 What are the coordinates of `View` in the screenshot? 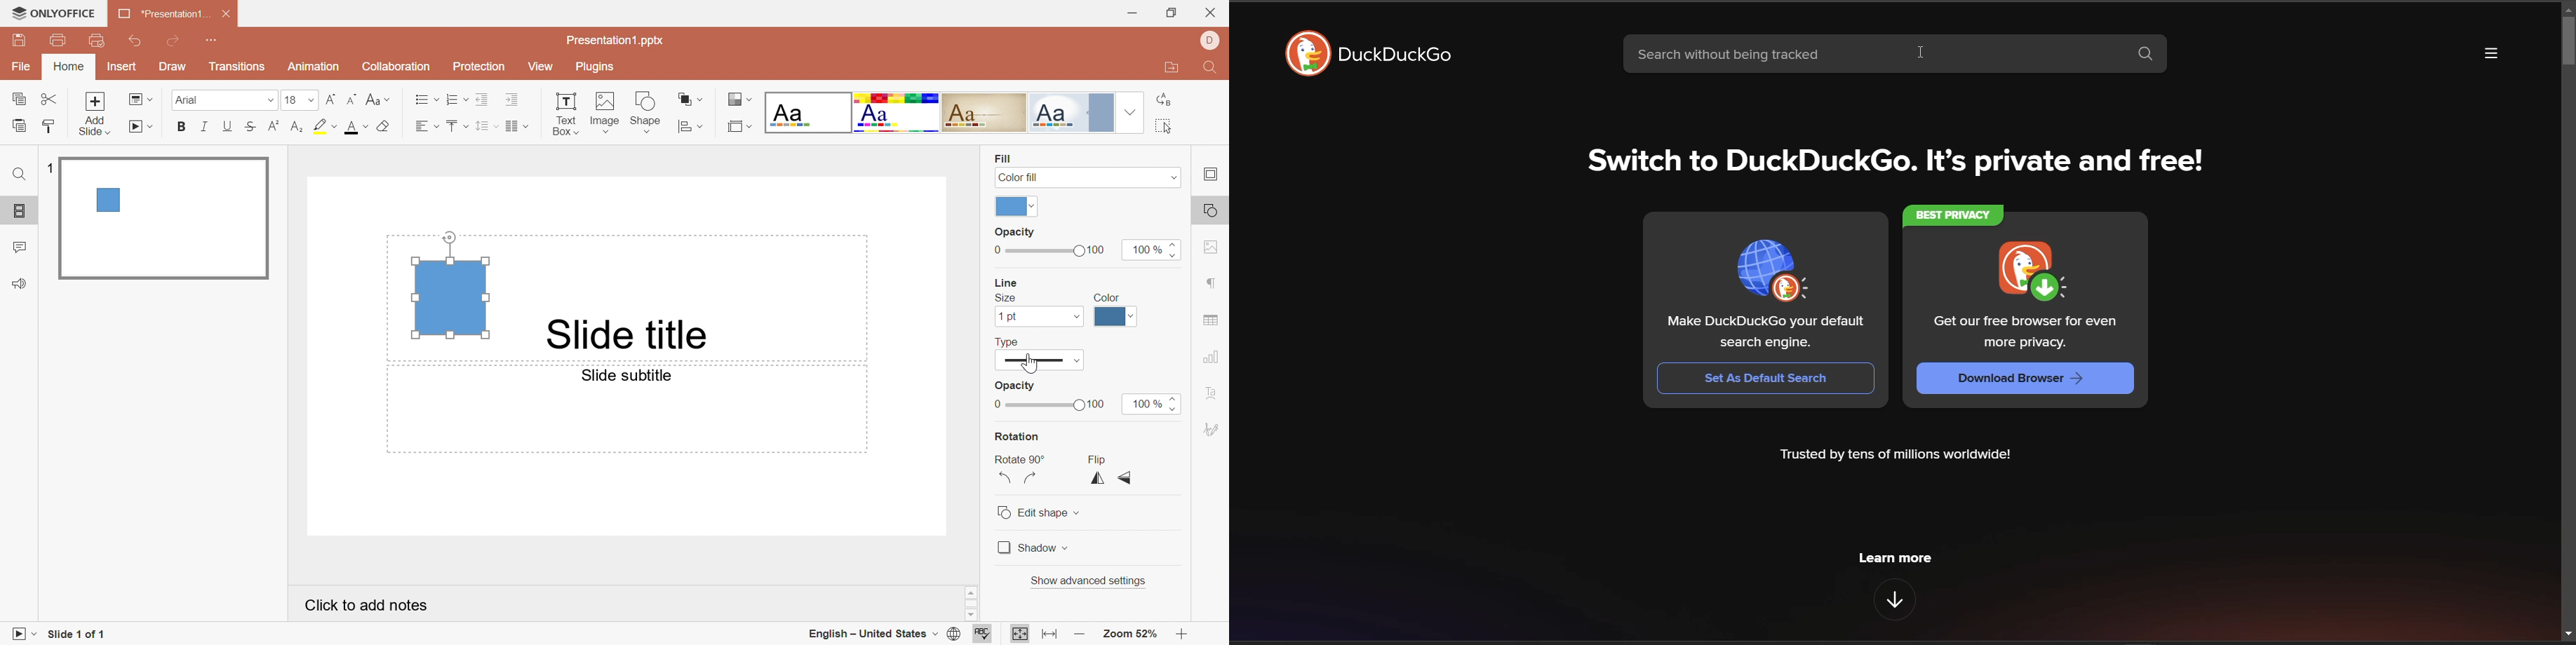 It's located at (544, 69).